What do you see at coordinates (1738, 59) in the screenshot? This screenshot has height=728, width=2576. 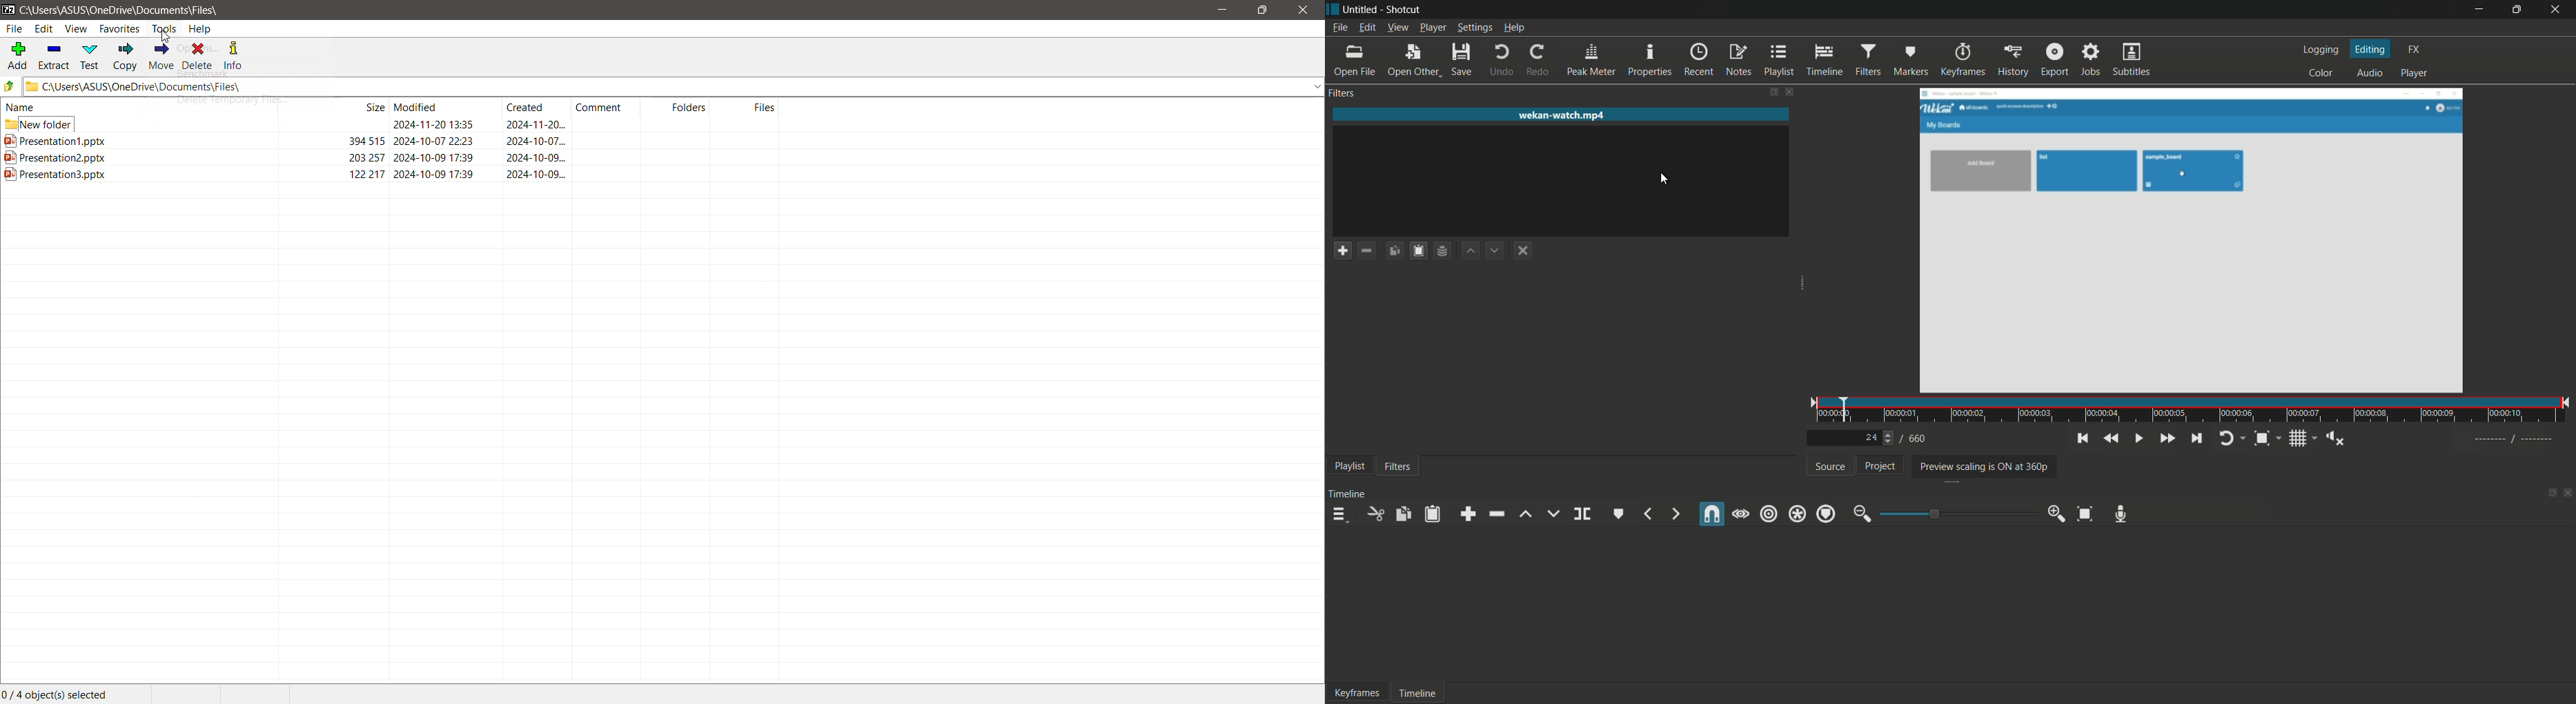 I see `notes` at bounding box center [1738, 59].